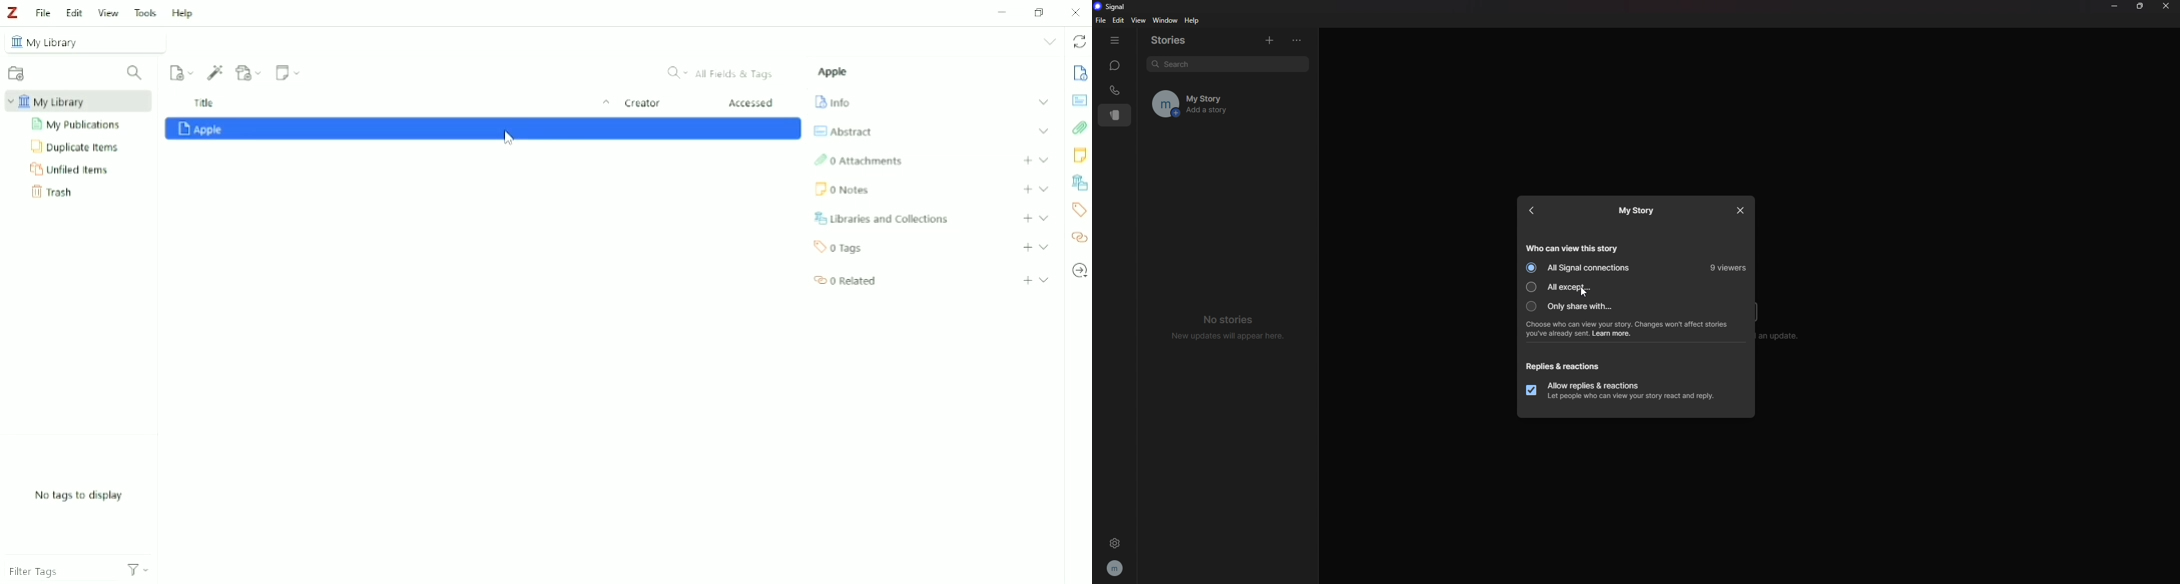 The image size is (2184, 588). Describe the element at coordinates (1028, 218) in the screenshot. I see `Add` at that location.